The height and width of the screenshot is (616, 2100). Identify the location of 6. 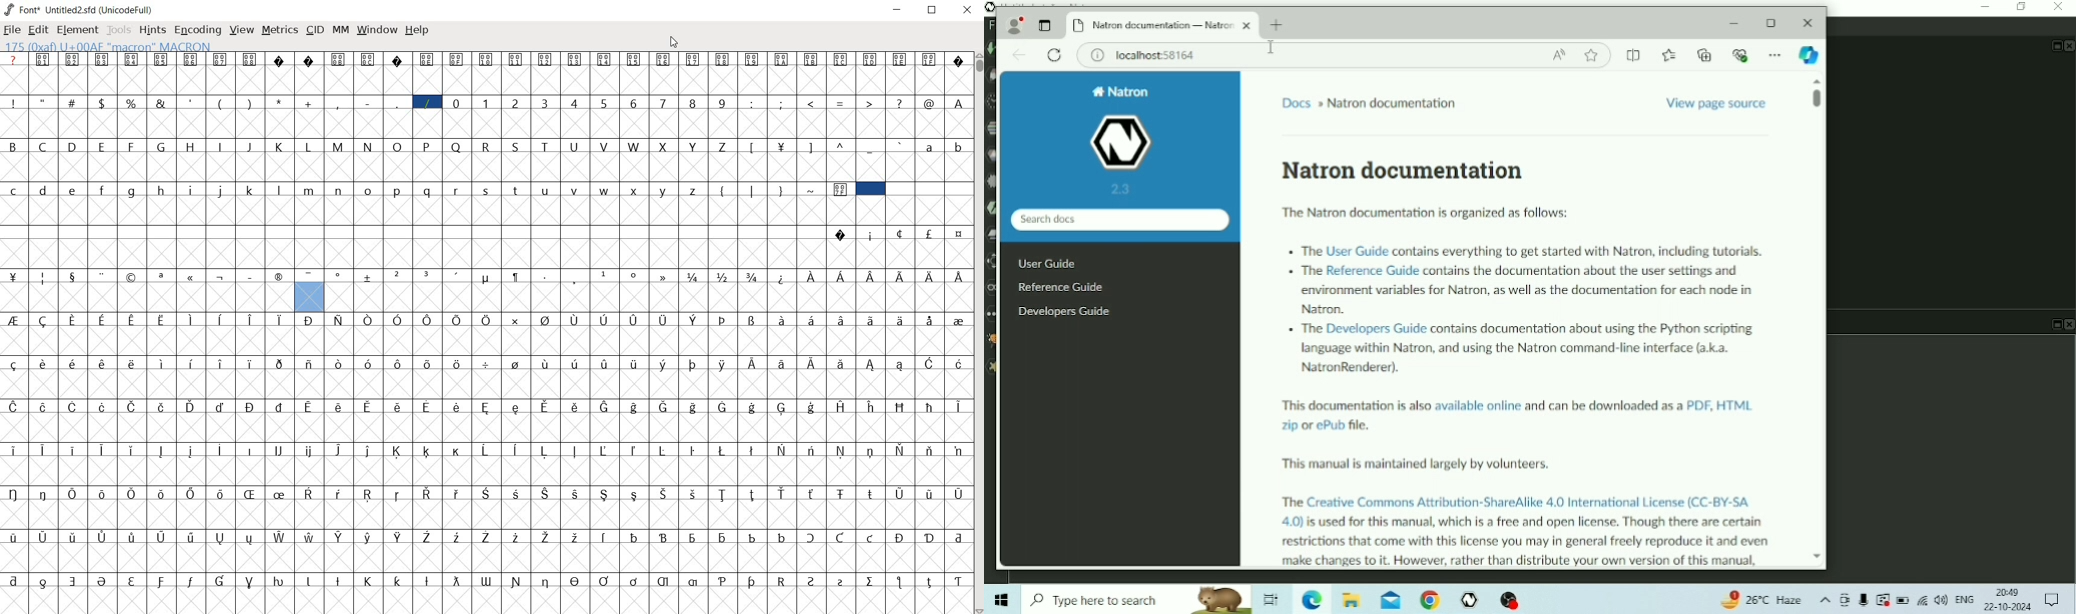
(635, 103).